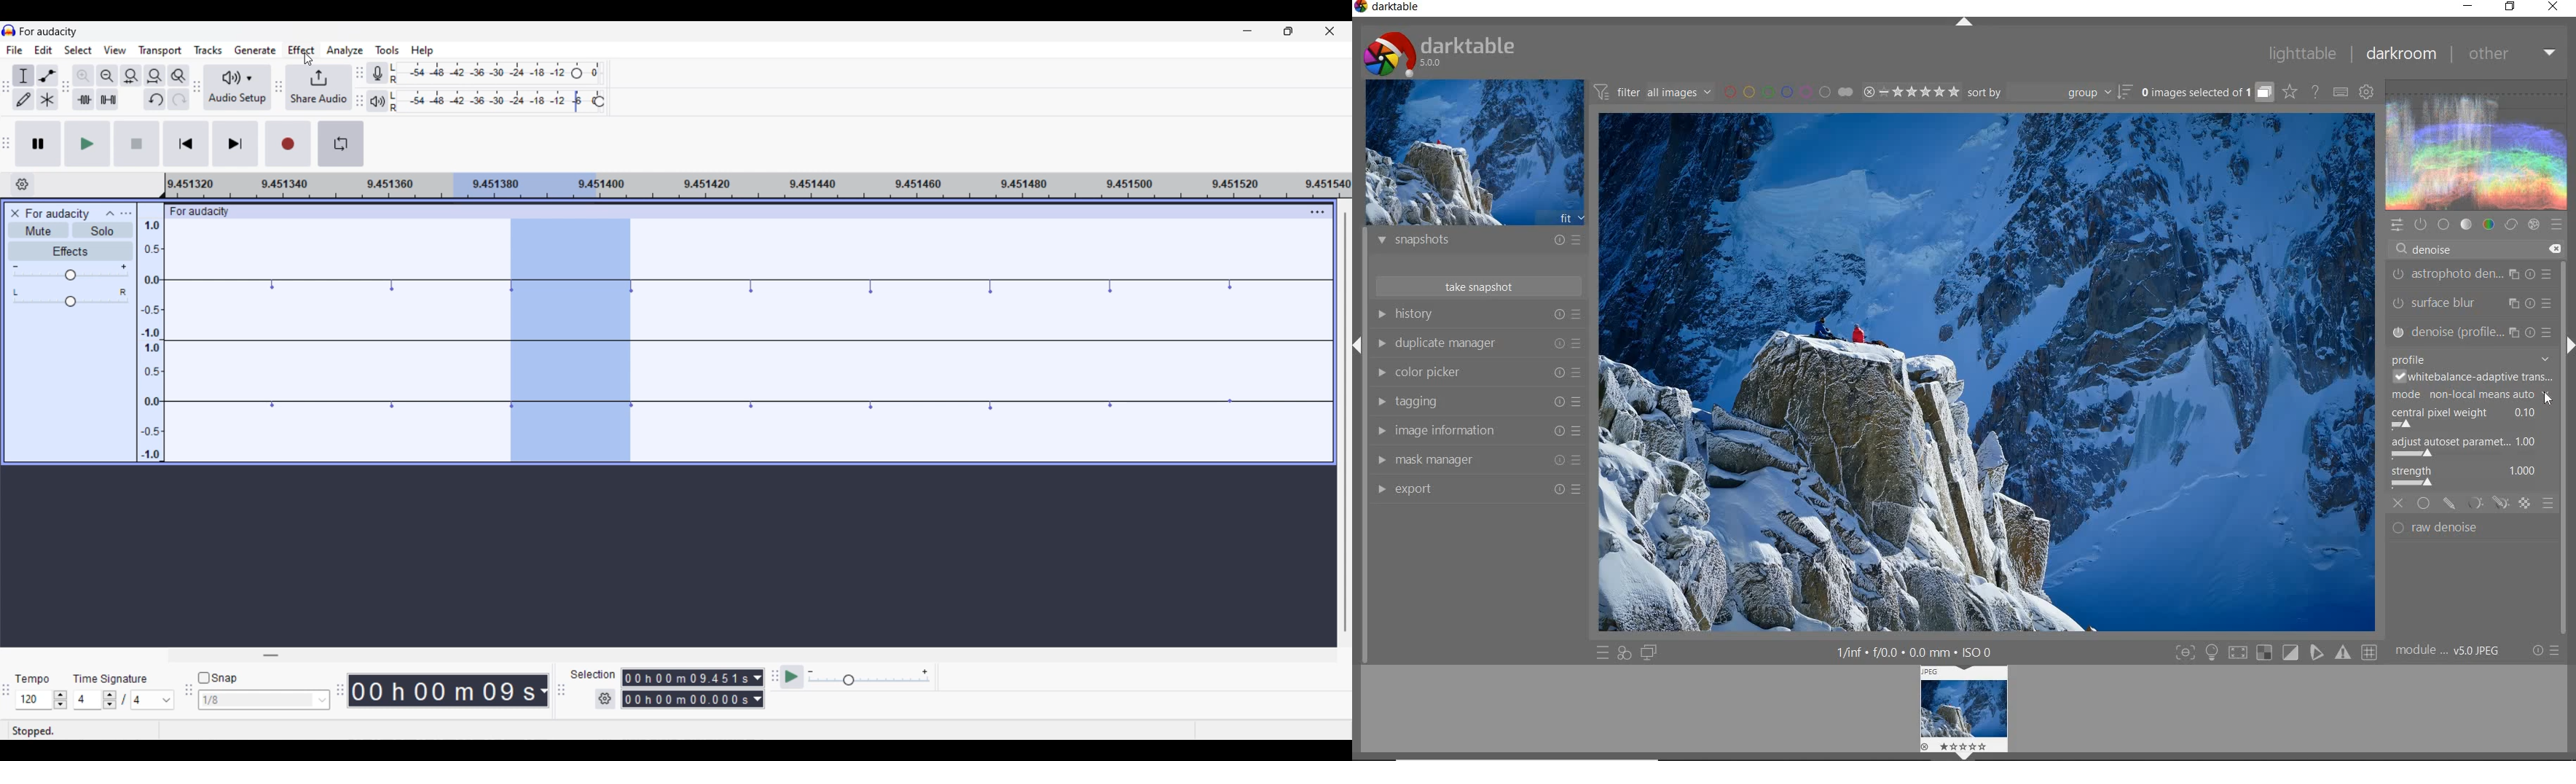  Describe the element at coordinates (1474, 152) in the screenshot. I see `image preview` at that location.